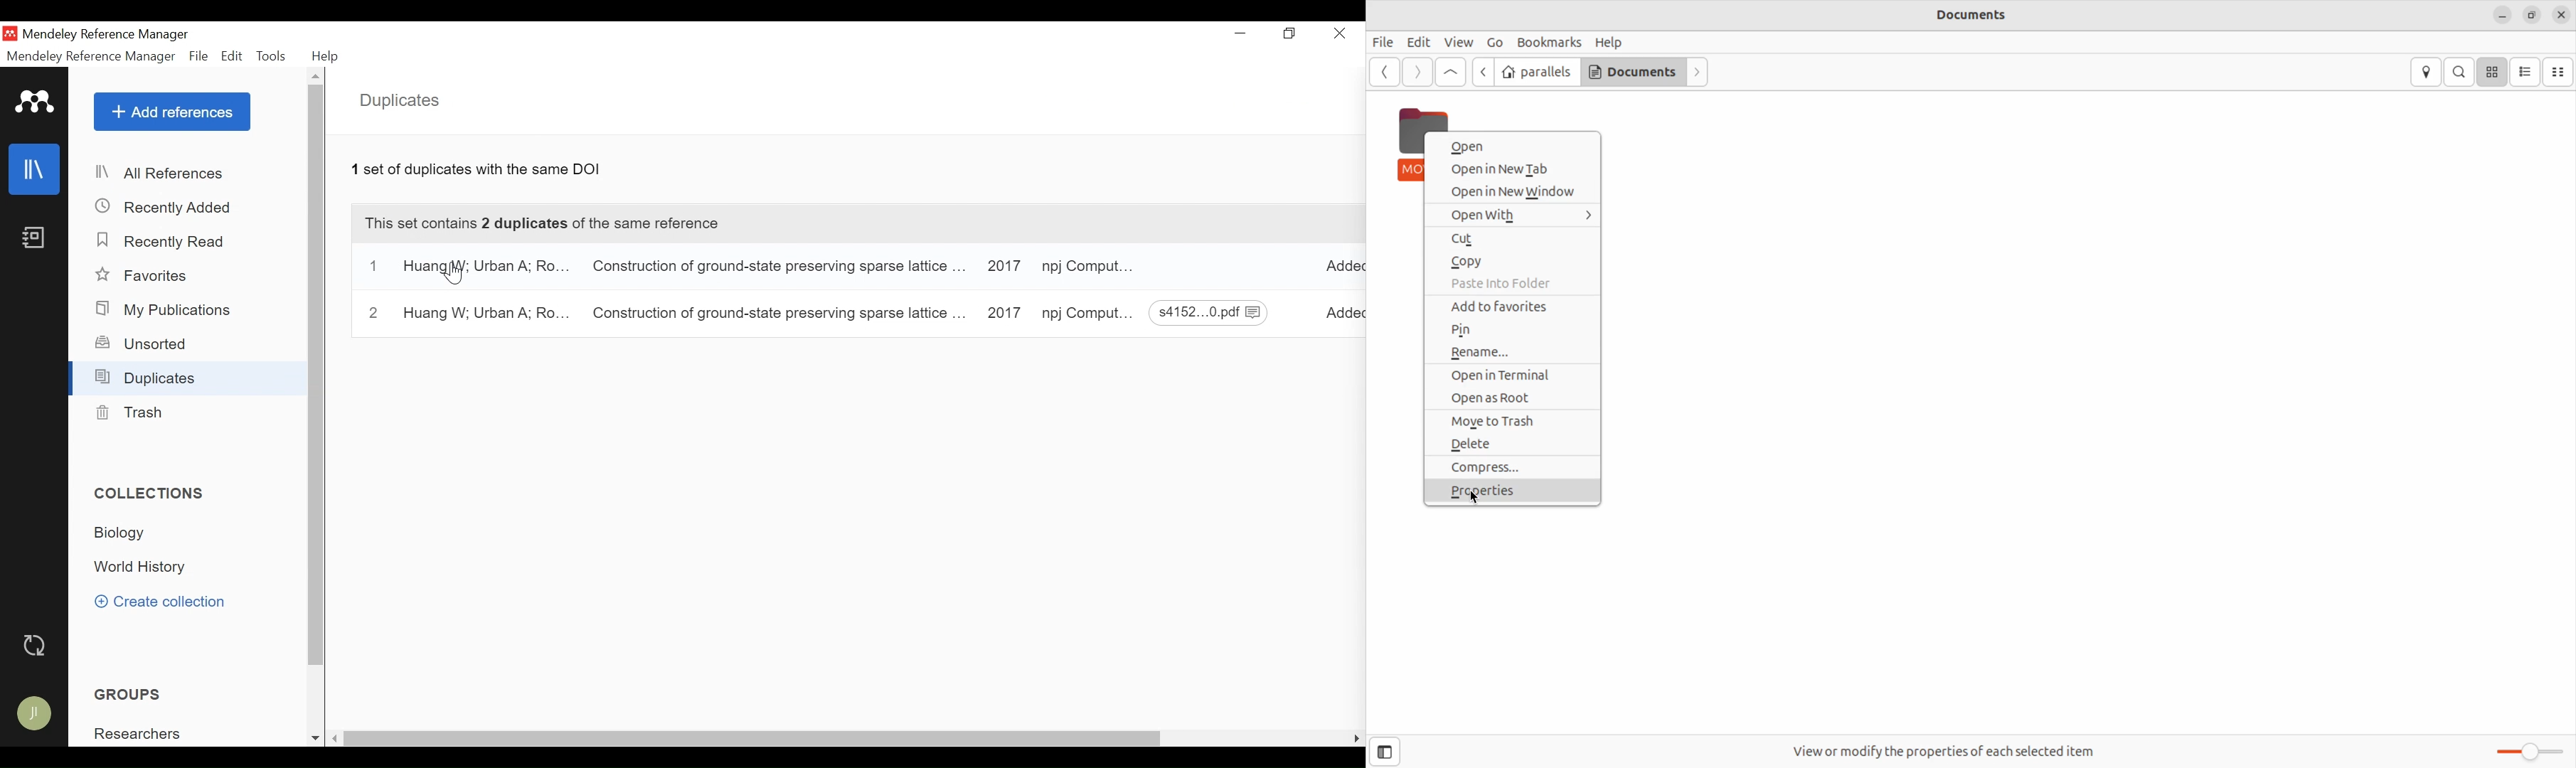 This screenshot has width=2576, height=784. What do you see at coordinates (233, 56) in the screenshot?
I see `Edit` at bounding box center [233, 56].